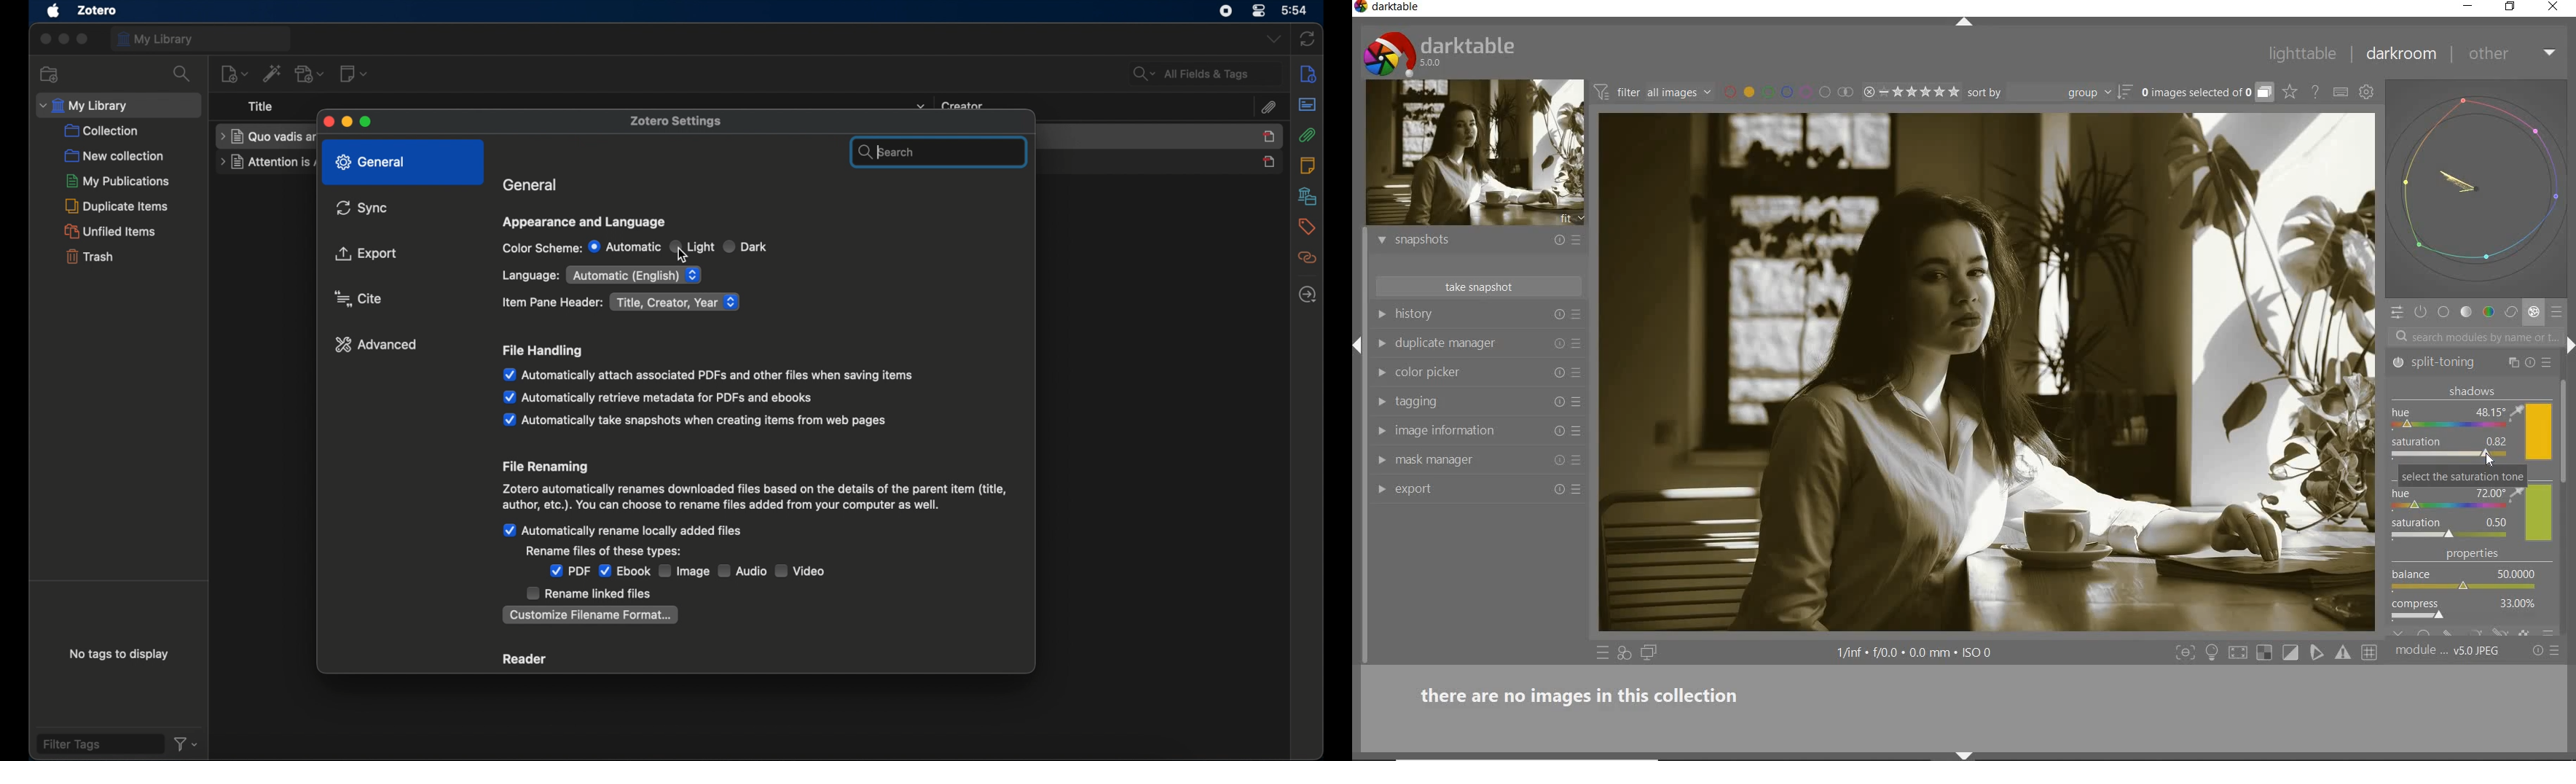 The height and width of the screenshot is (784, 2576). Describe the element at coordinates (1964, 755) in the screenshot. I see `shift+ctrl+b` at that location.